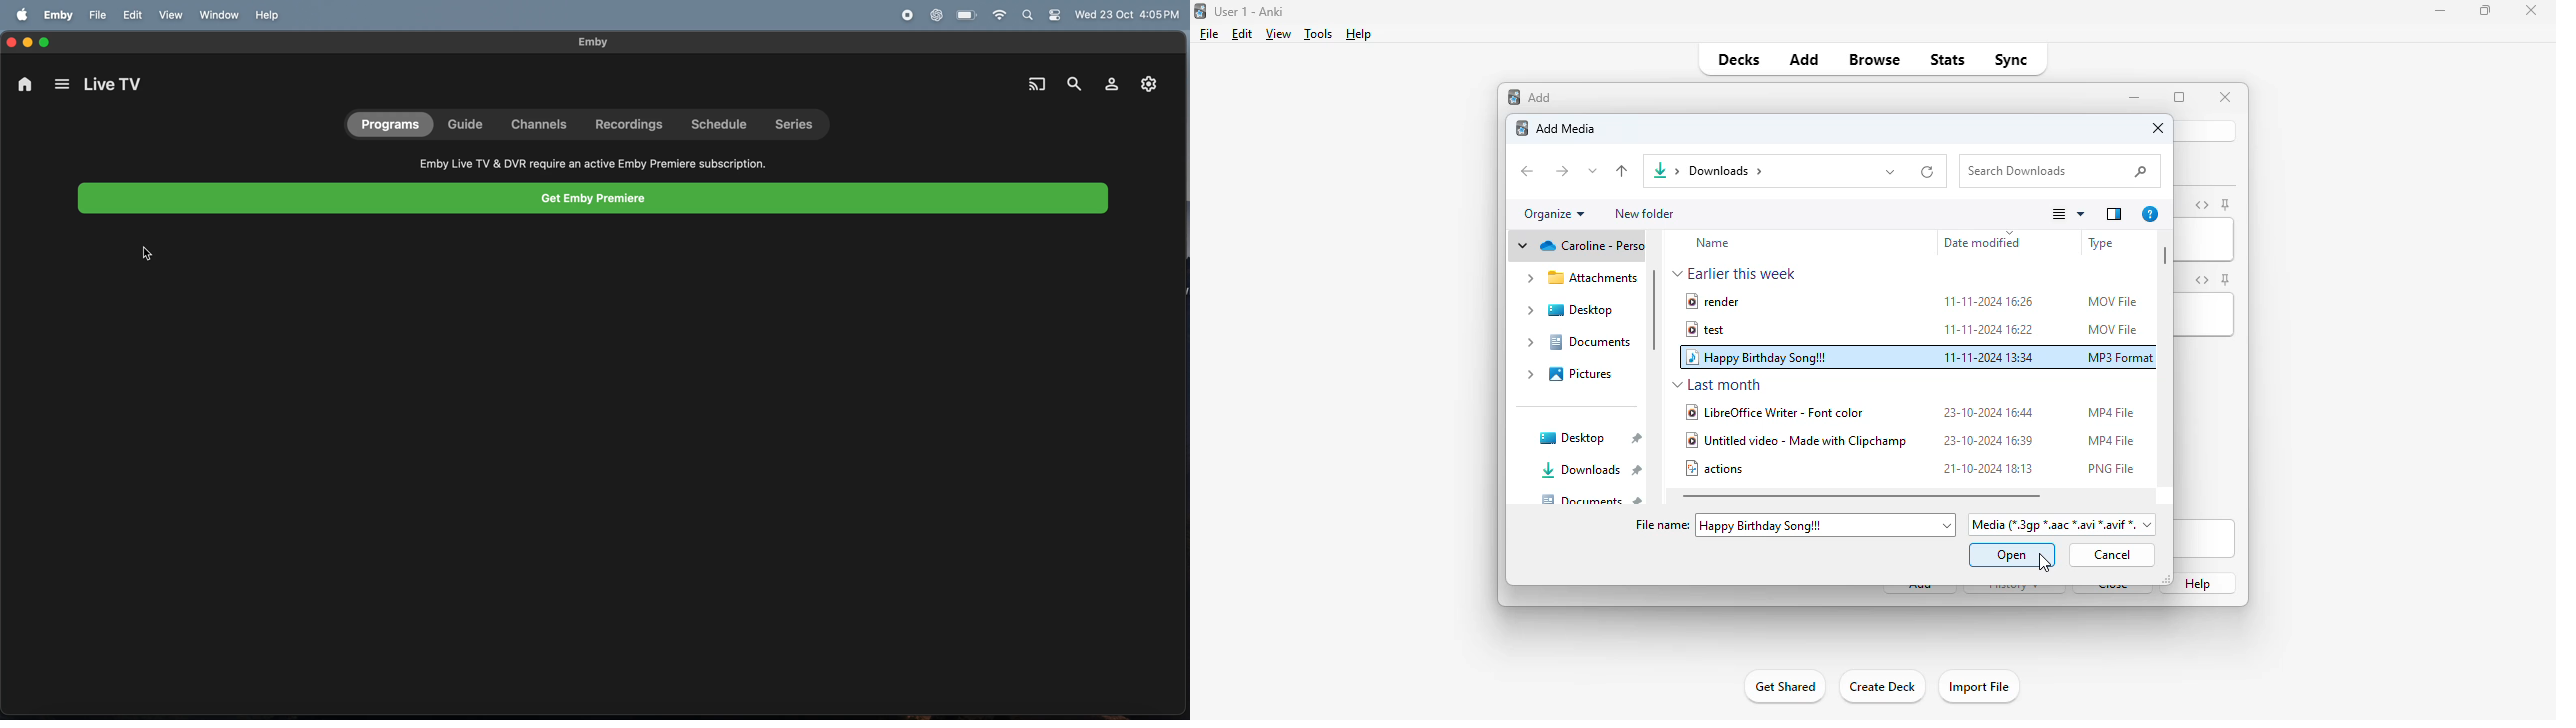 This screenshot has width=2576, height=728. What do you see at coordinates (1977, 687) in the screenshot?
I see `import file` at bounding box center [1977, 687].